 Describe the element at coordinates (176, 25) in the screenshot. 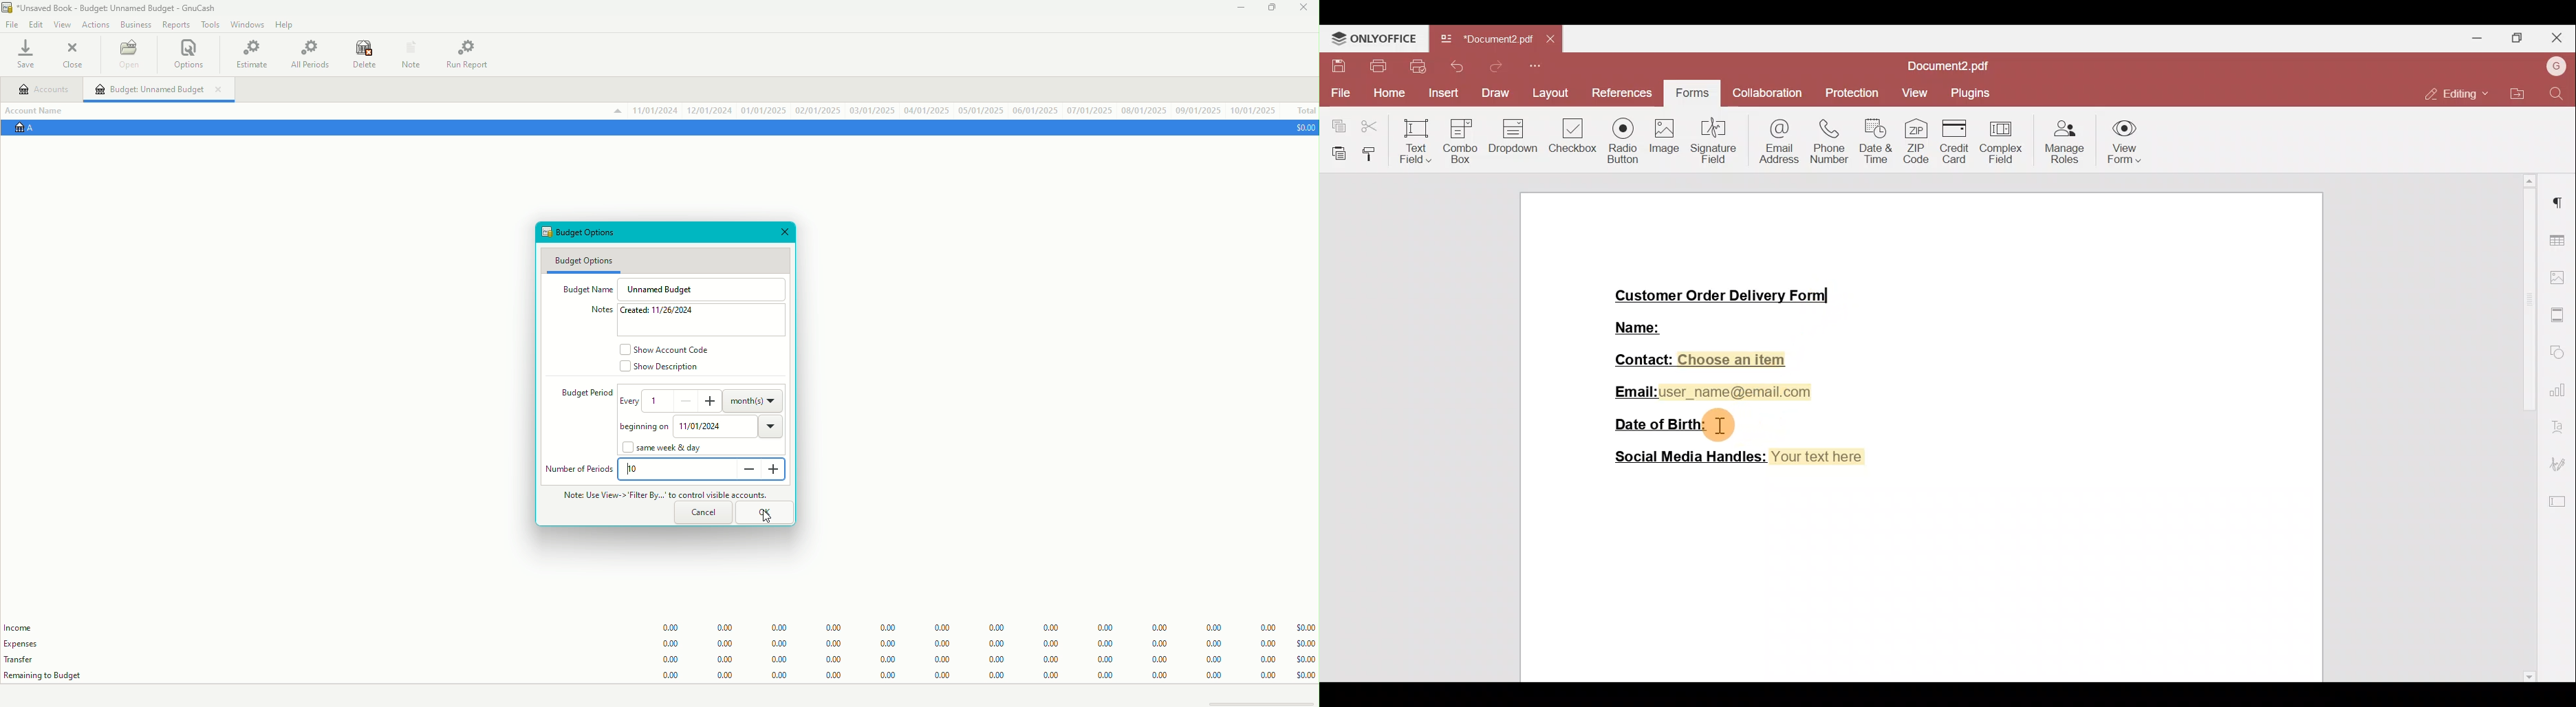

I see `Reports` at that location.